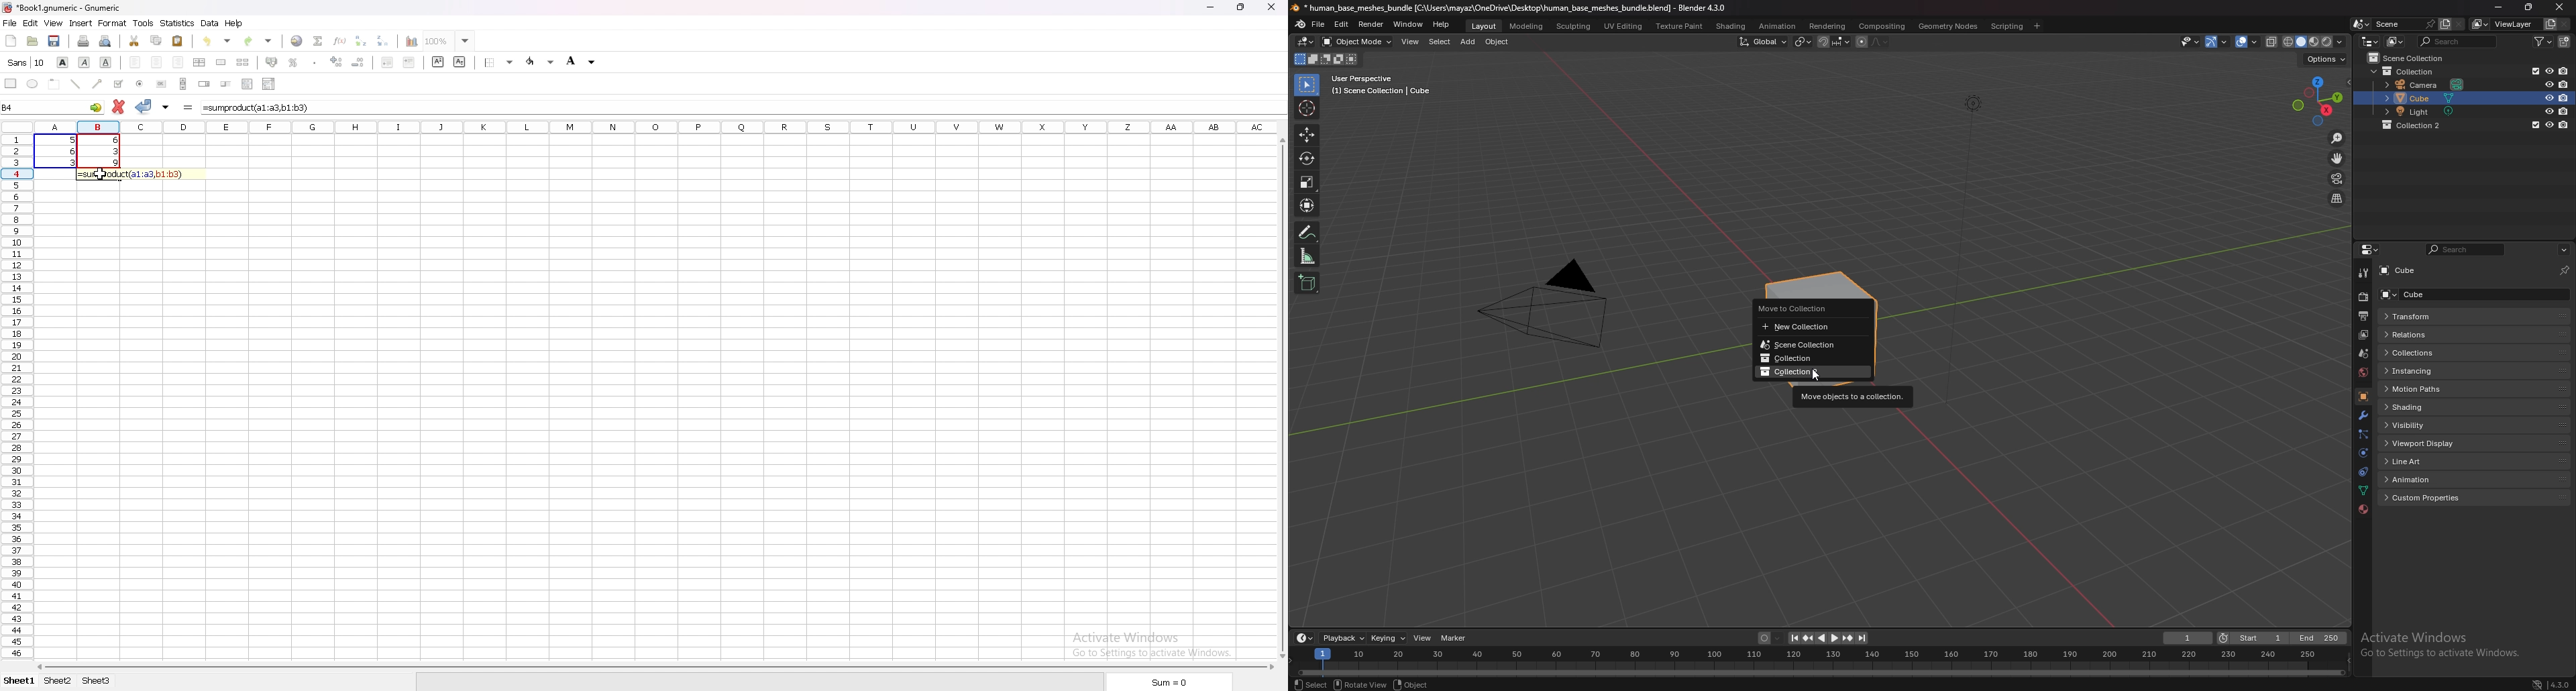  Describe the element at coordinates (1379, 85) in the screenshot. I see `user perspective` at that location.